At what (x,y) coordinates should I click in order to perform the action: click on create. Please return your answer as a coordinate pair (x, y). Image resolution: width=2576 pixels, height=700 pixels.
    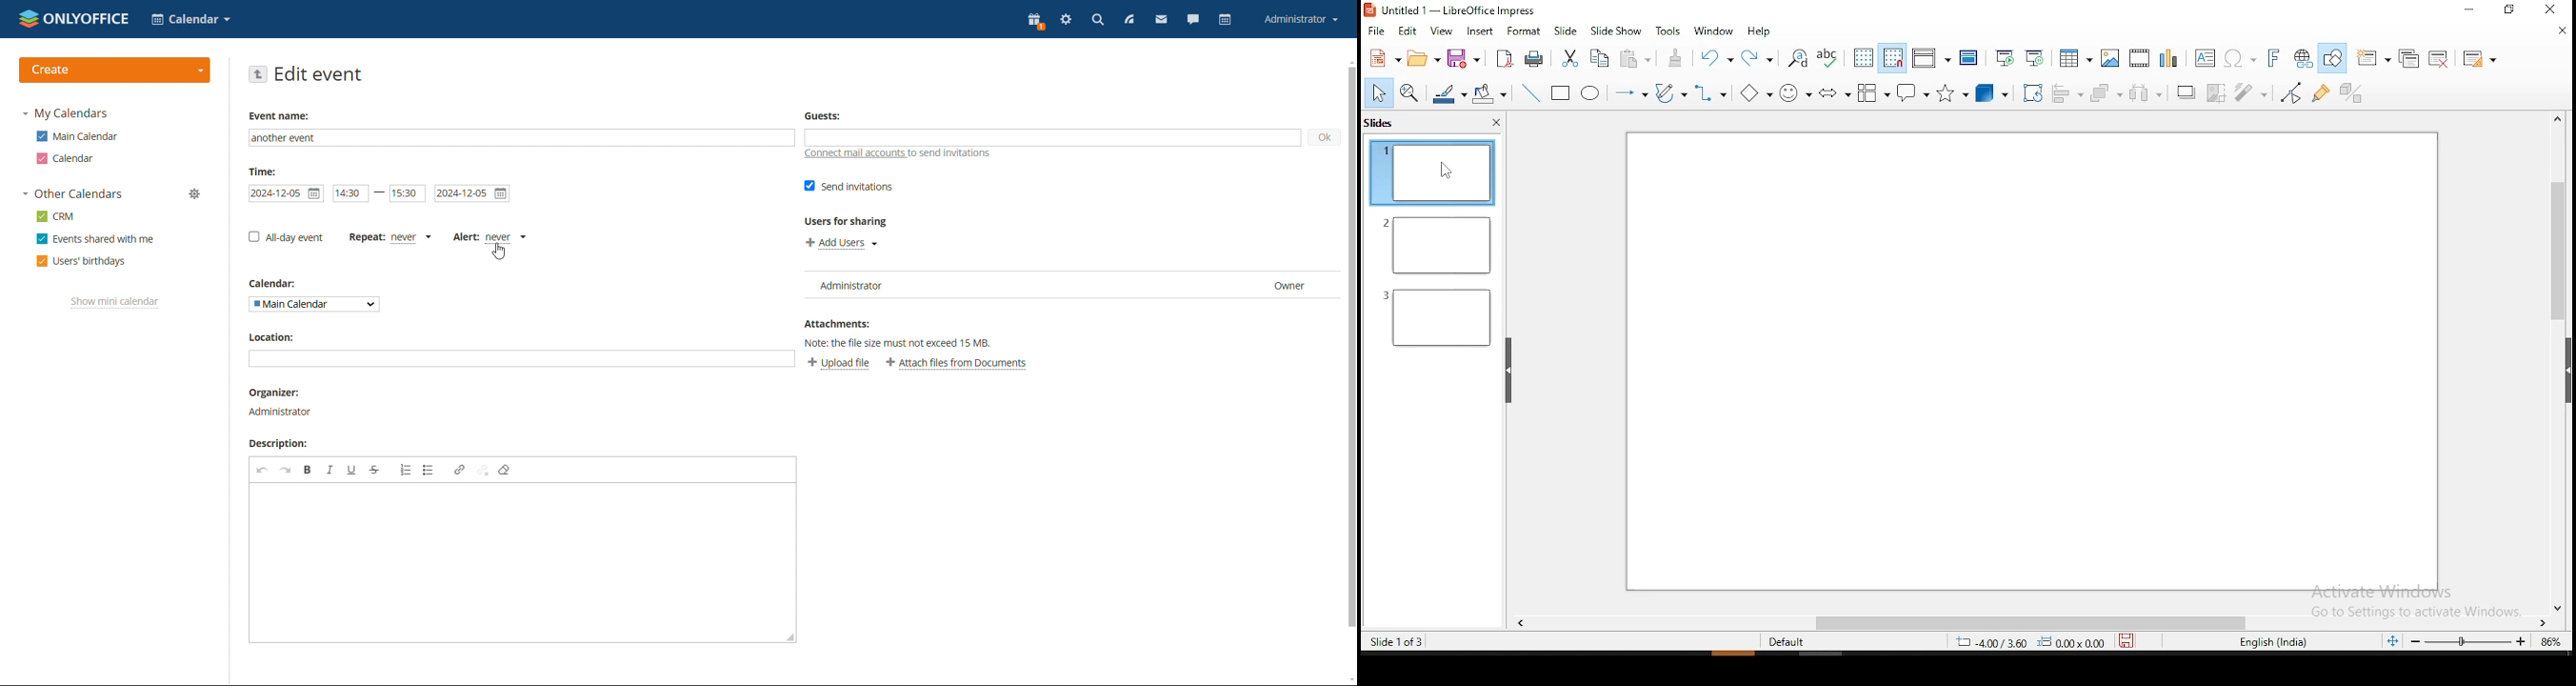
    Looking at the image, I should click on (115, 70).